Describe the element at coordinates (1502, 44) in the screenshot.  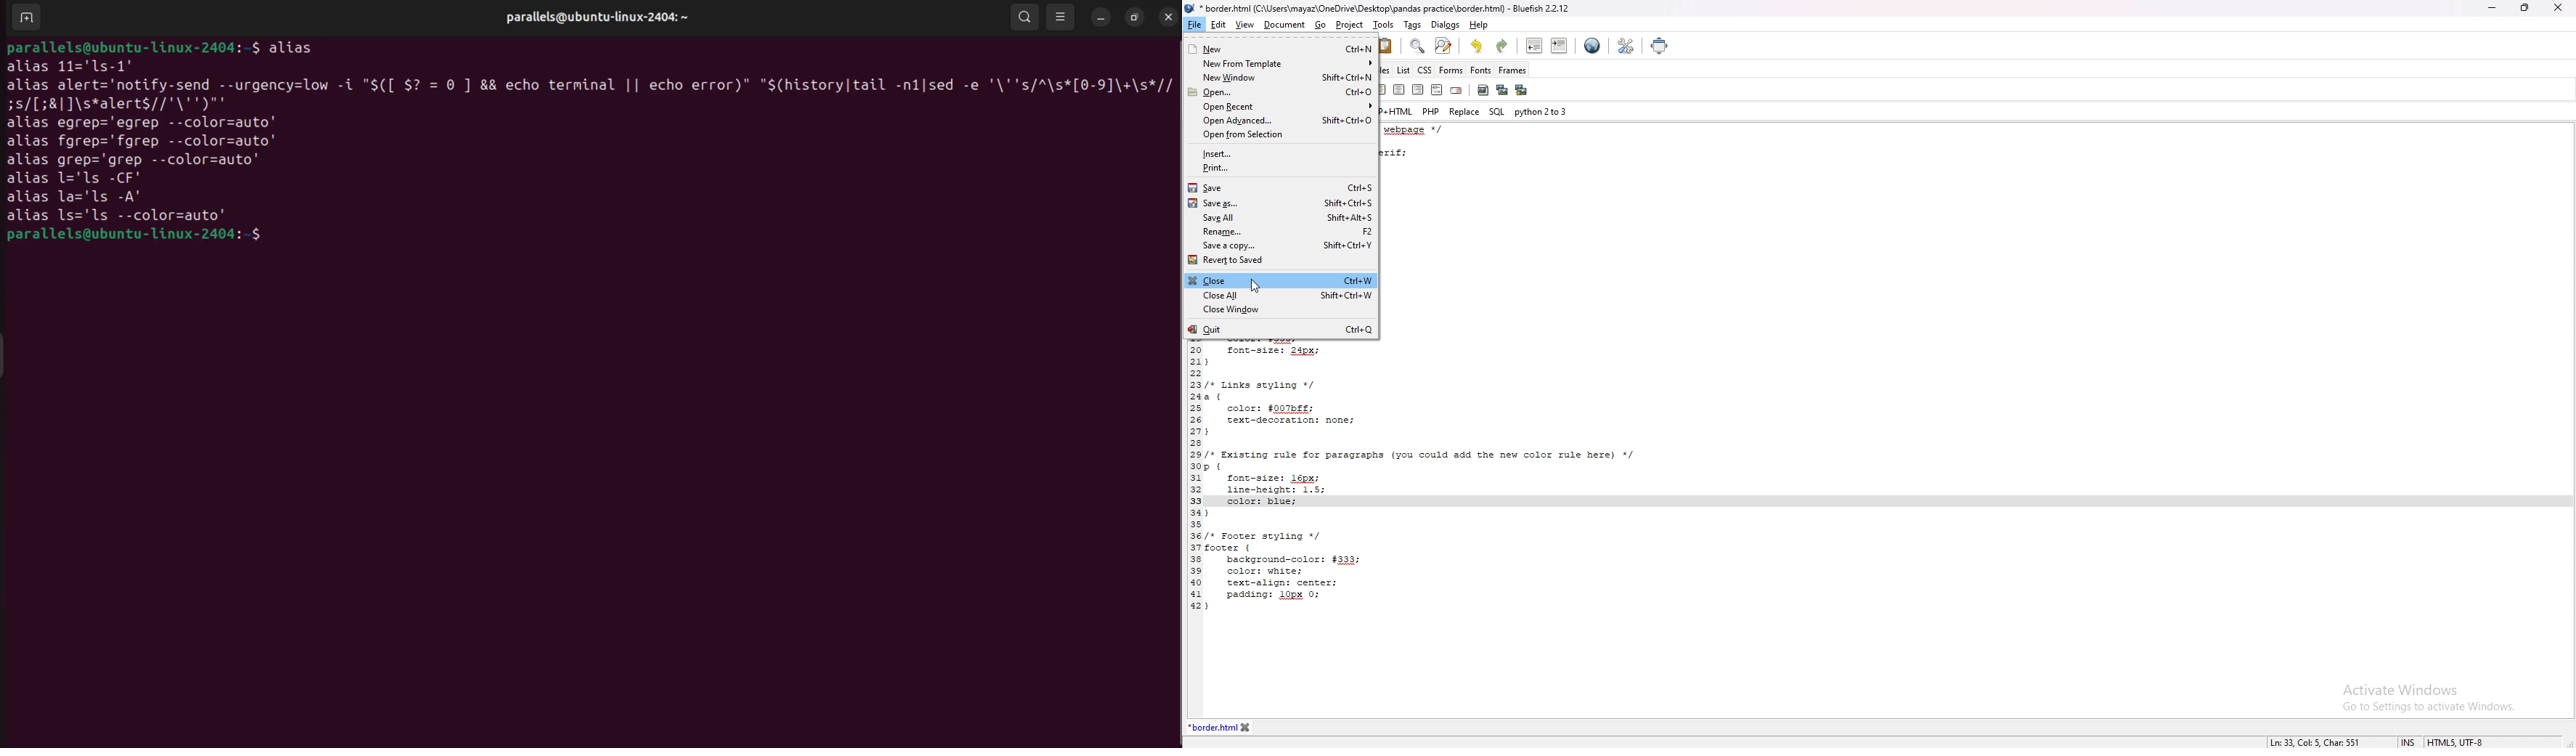
I see `redo` at that location.